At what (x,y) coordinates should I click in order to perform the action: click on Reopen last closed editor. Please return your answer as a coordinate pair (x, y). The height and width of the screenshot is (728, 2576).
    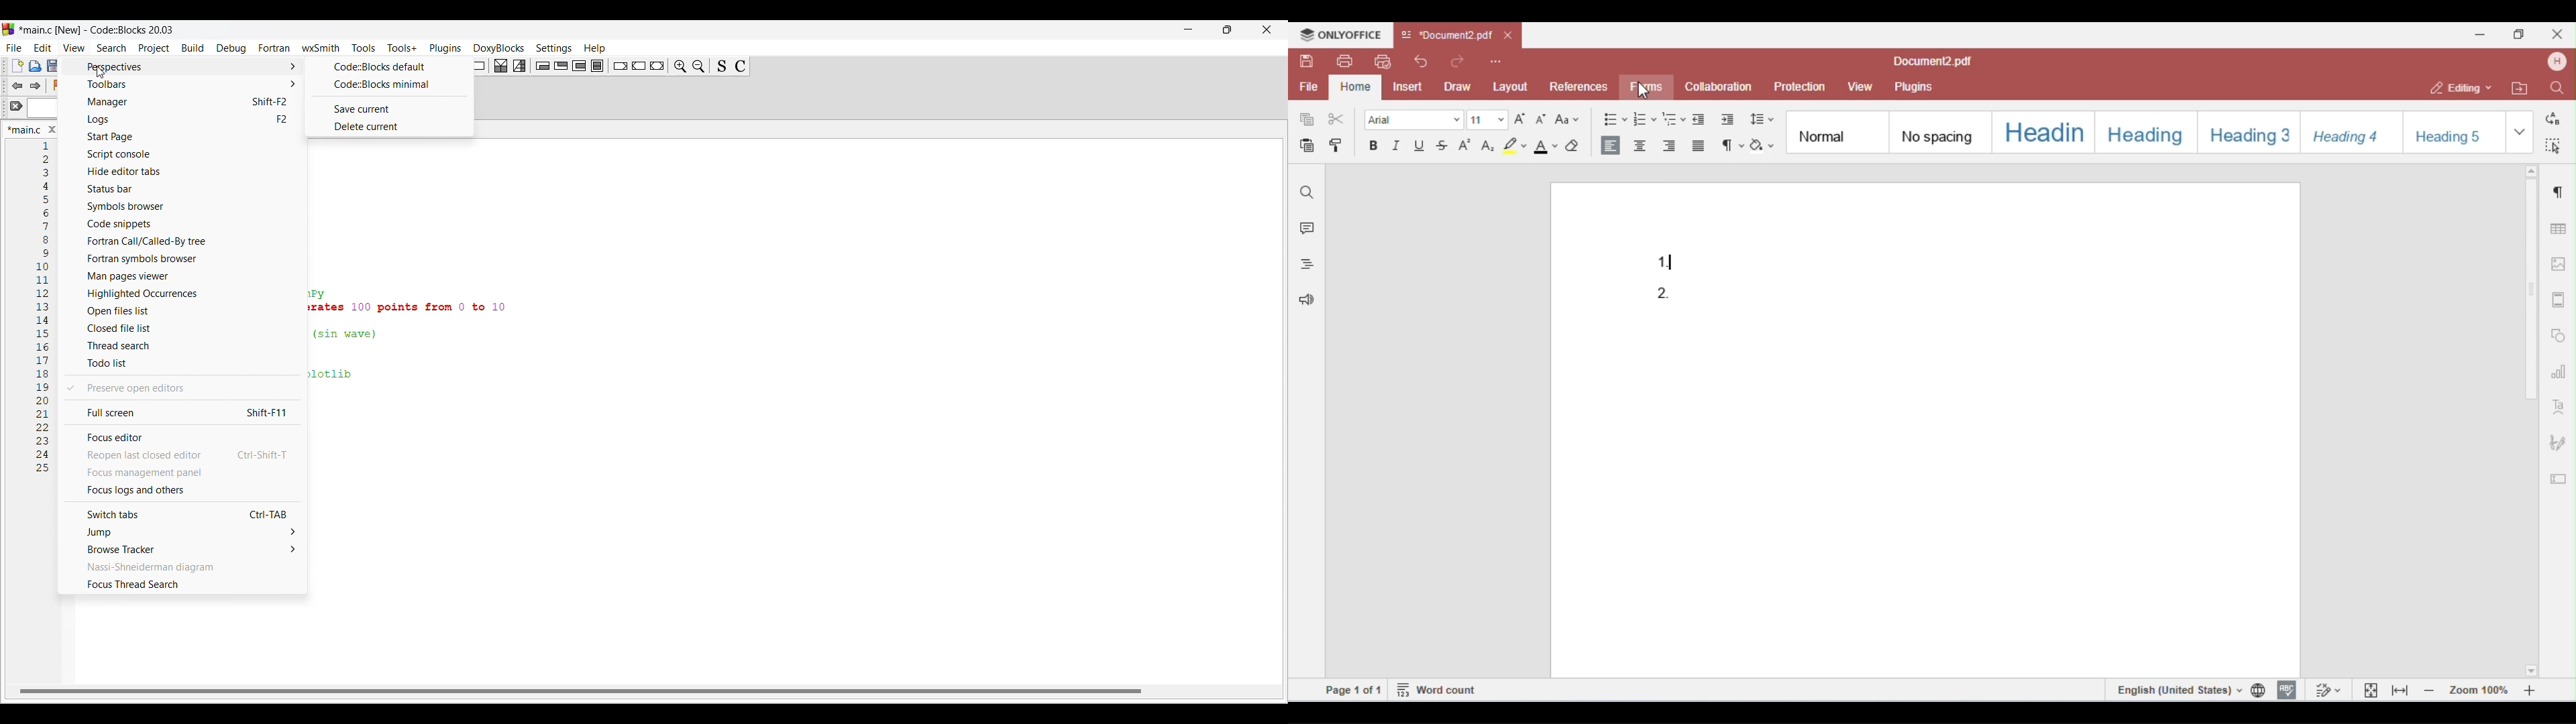
    Looking at the image, I should click on (182, 455).